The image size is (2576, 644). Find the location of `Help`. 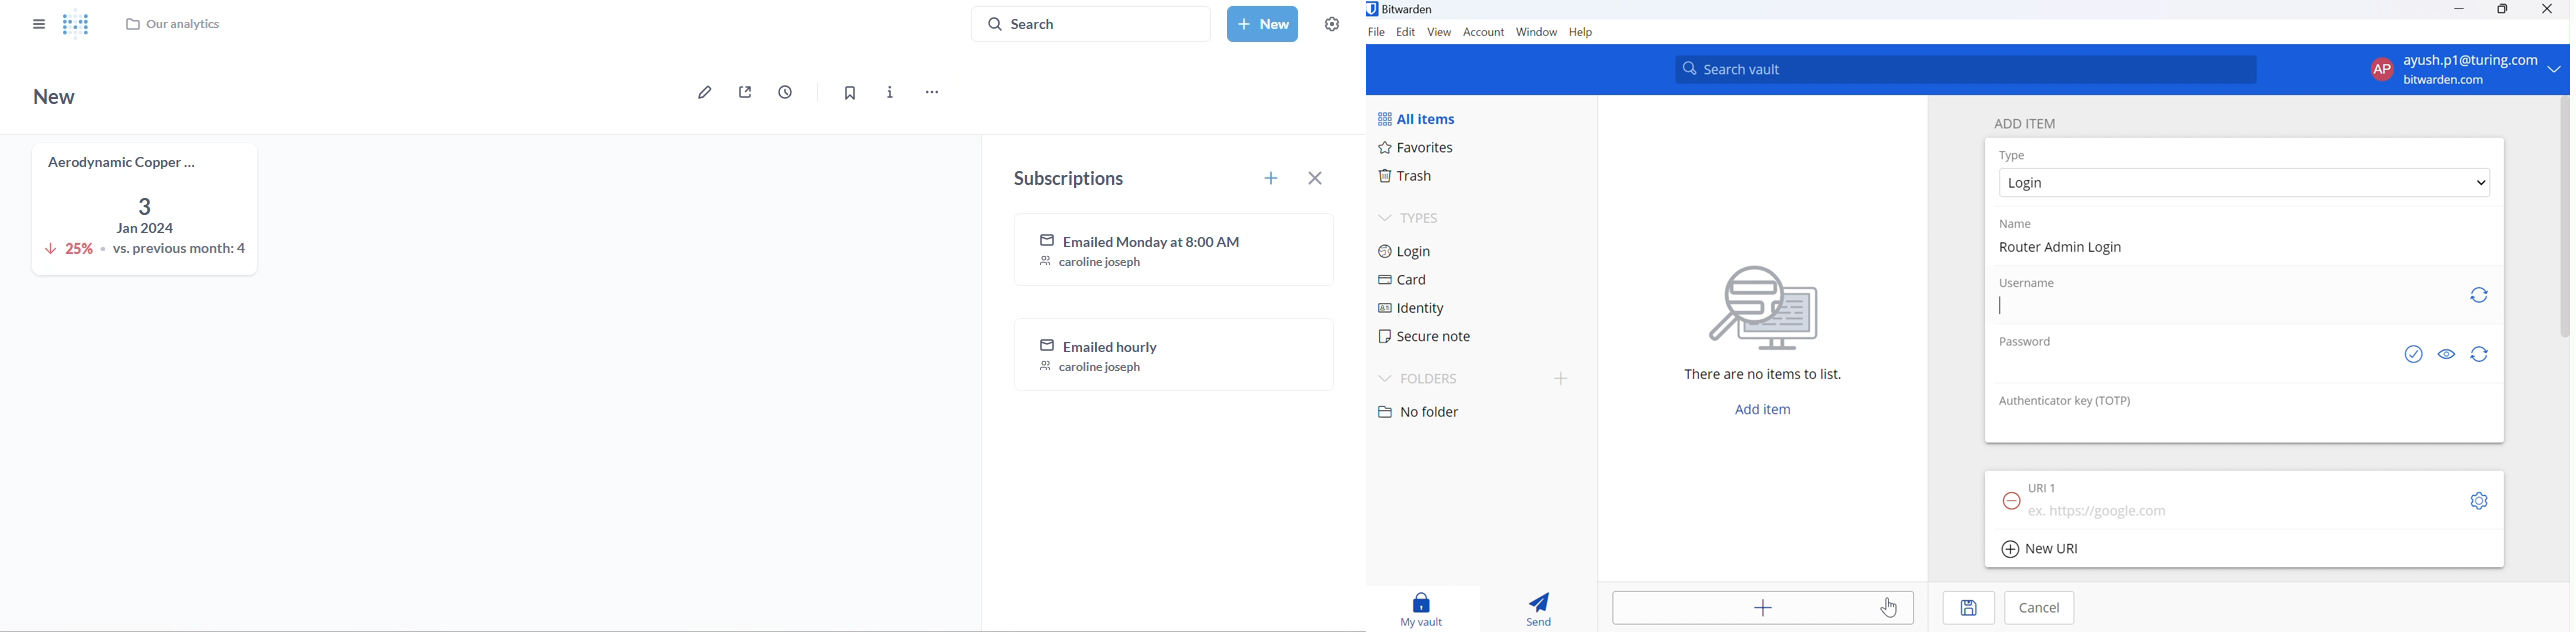

Help is located at coordinates (1584, 33).